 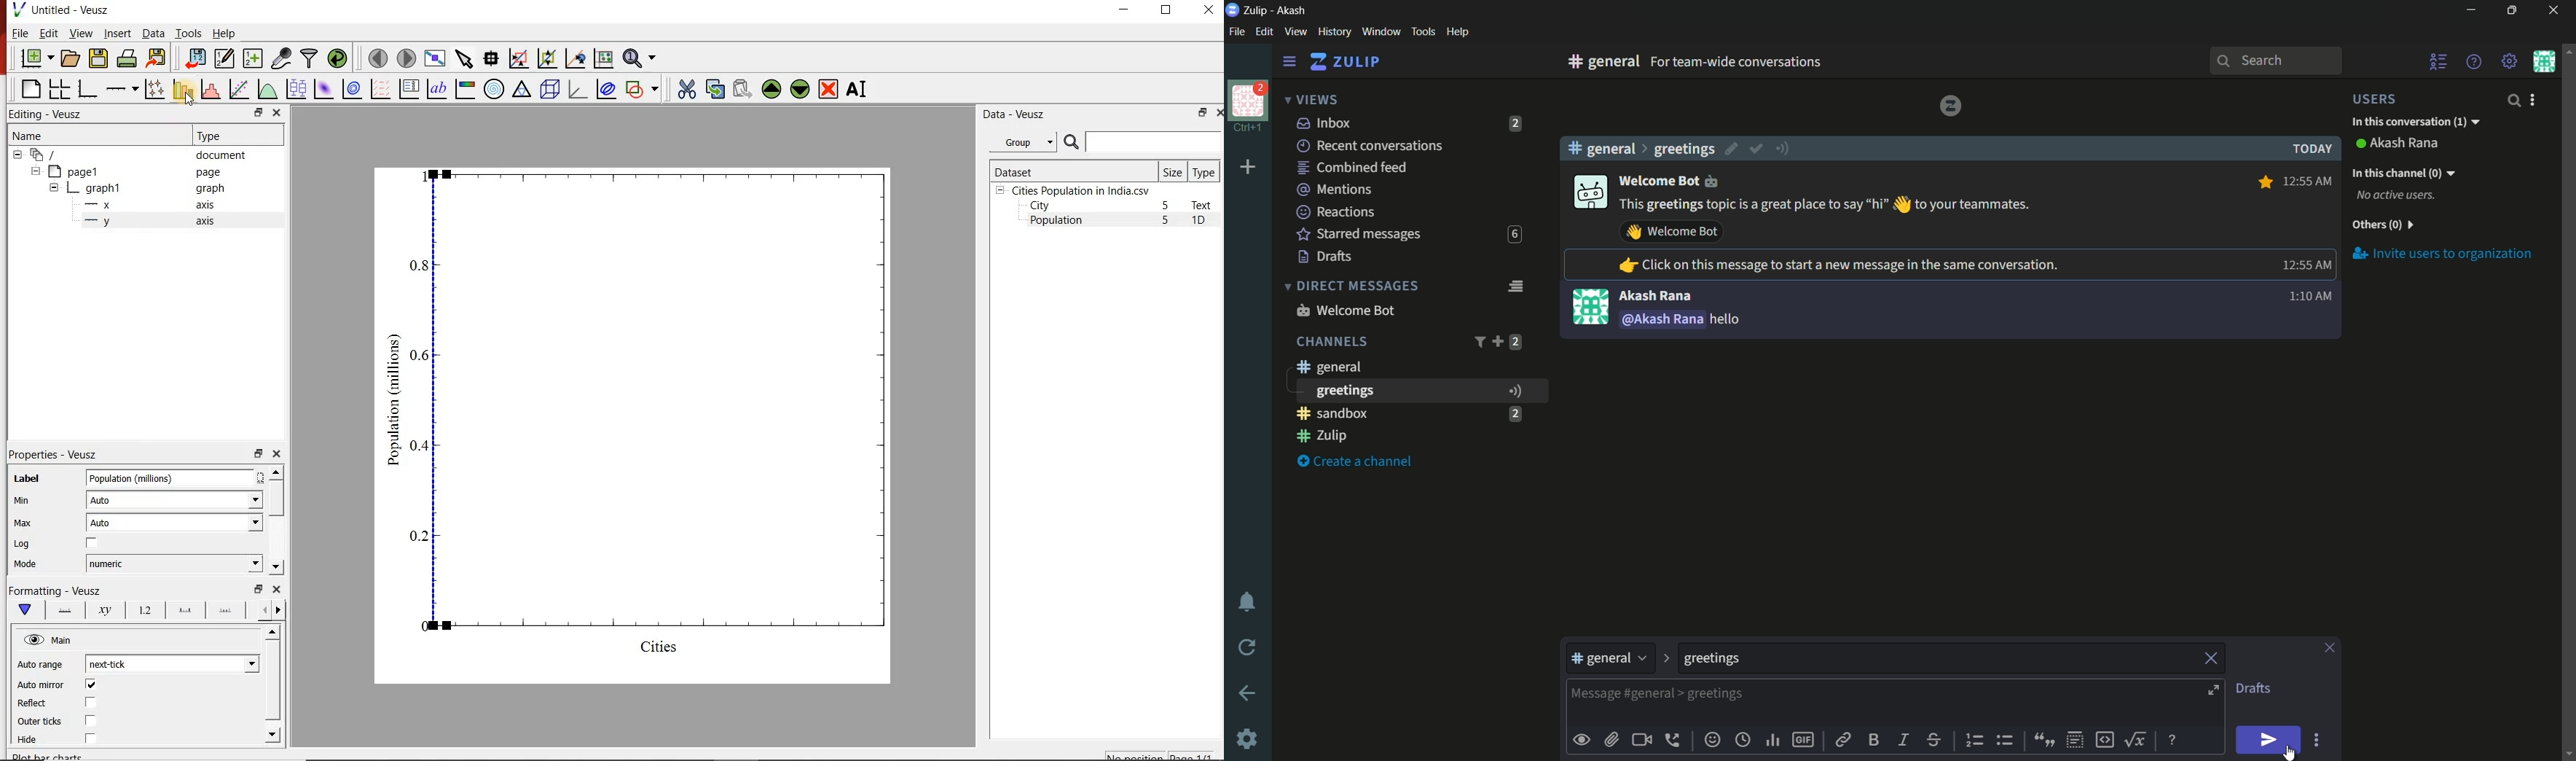 What do you see at coordinates (1601, 148) in the screenshot?
I see `# general` at bounding box center [1601, 148].